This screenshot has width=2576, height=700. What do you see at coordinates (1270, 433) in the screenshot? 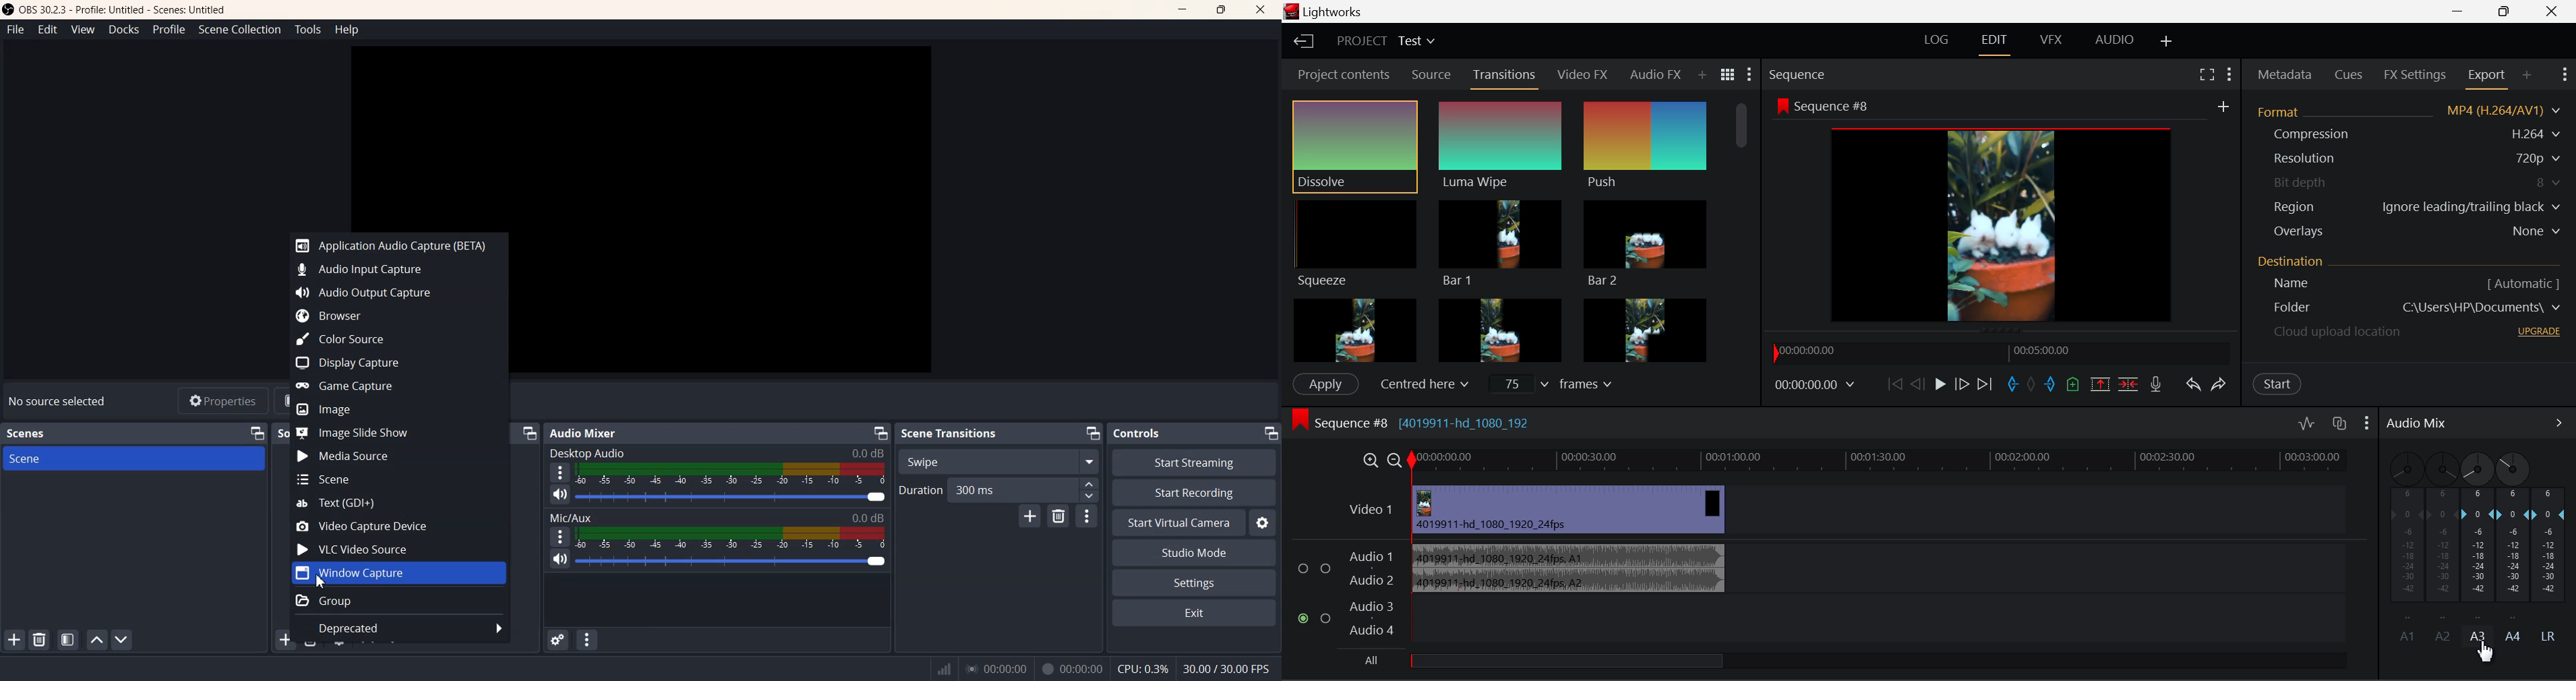
I see `Minimize` at bounding box center [1270, 433].